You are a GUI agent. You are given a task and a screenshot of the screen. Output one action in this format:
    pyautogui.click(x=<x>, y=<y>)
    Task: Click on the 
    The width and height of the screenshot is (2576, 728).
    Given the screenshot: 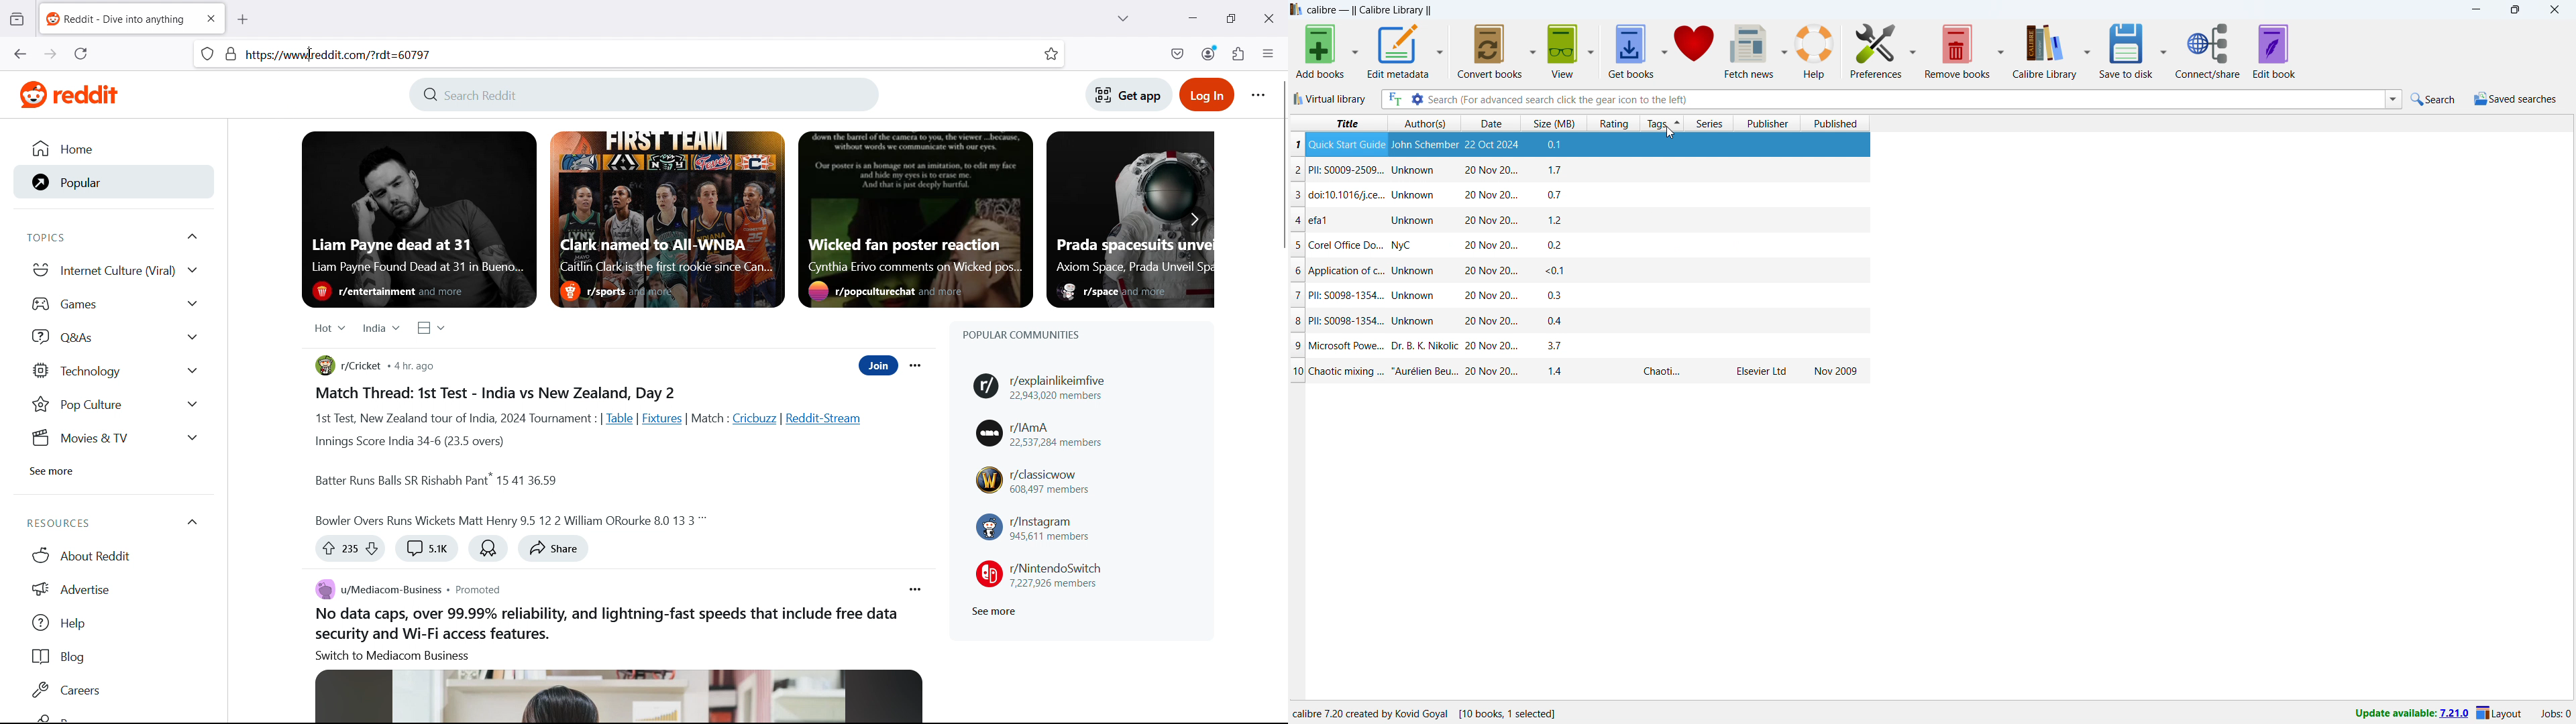 What is the action you would take?
    pyautogui.click(x=1957, y=50)
    